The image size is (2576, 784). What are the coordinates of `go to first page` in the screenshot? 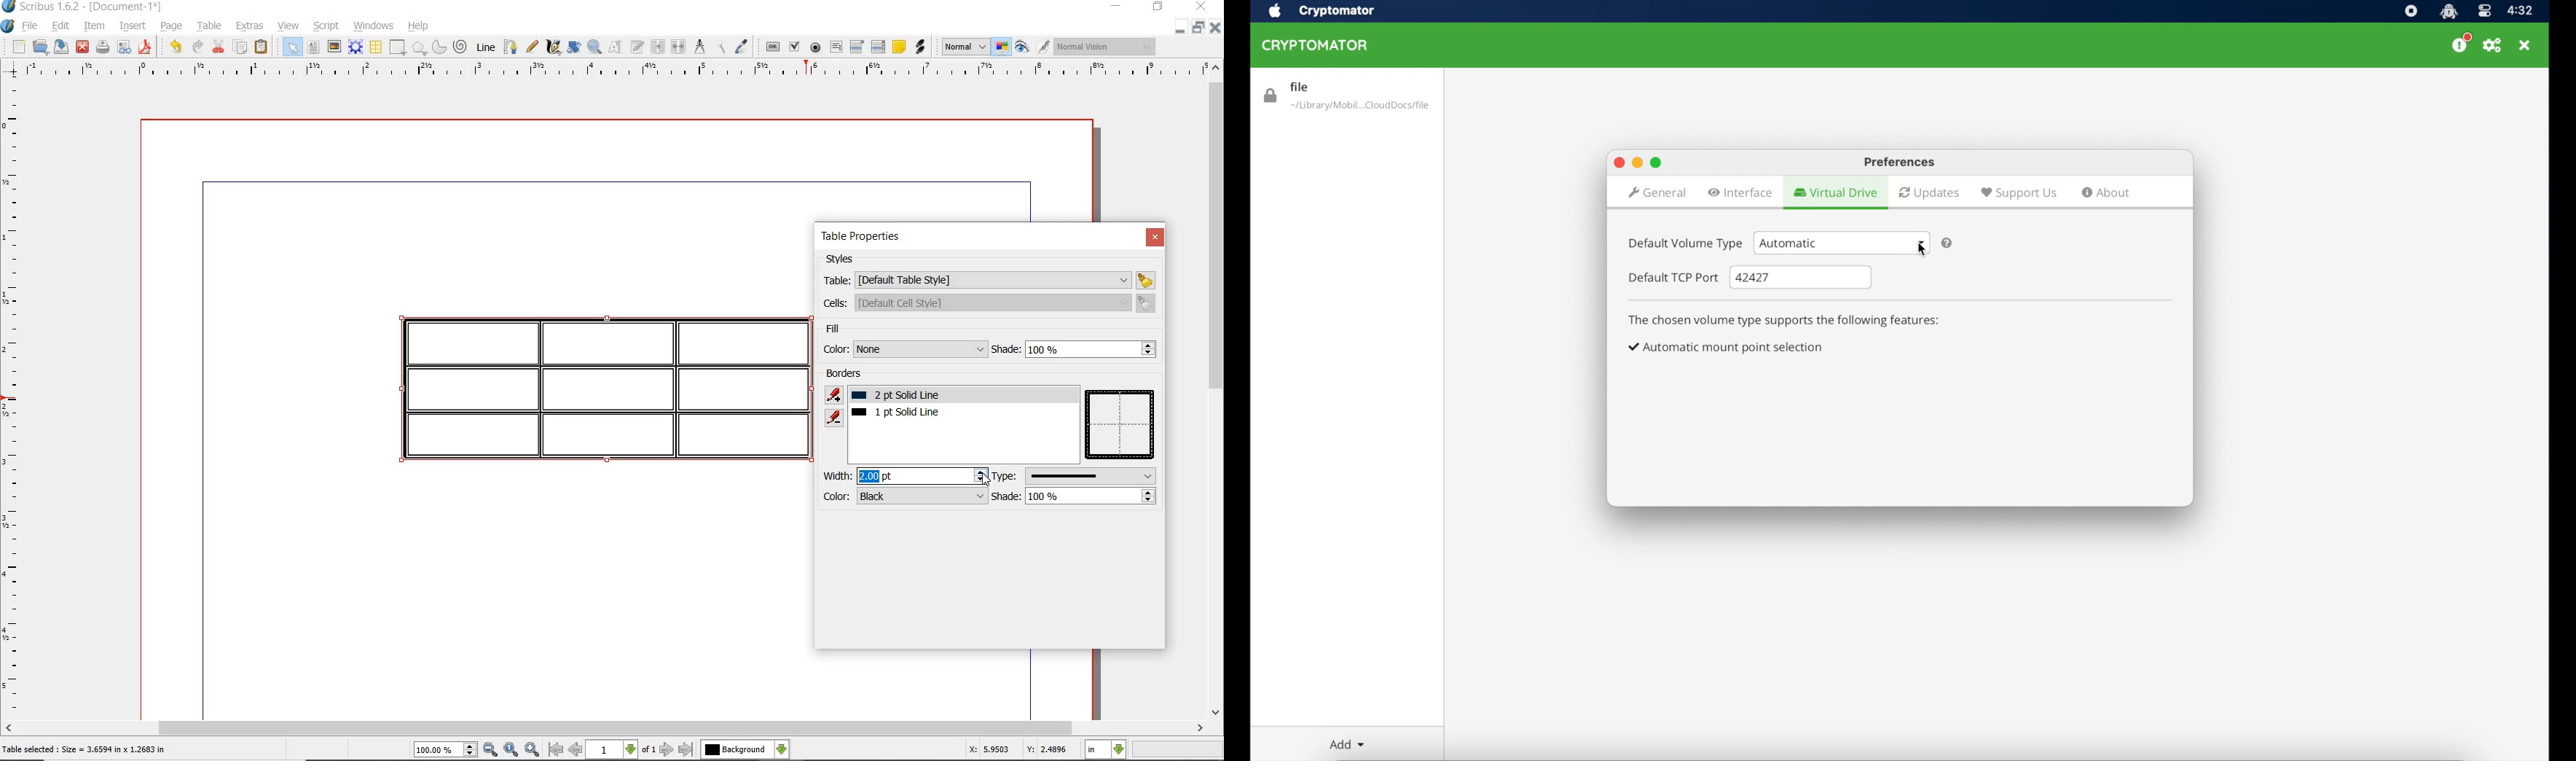 It's located at (556, 750).